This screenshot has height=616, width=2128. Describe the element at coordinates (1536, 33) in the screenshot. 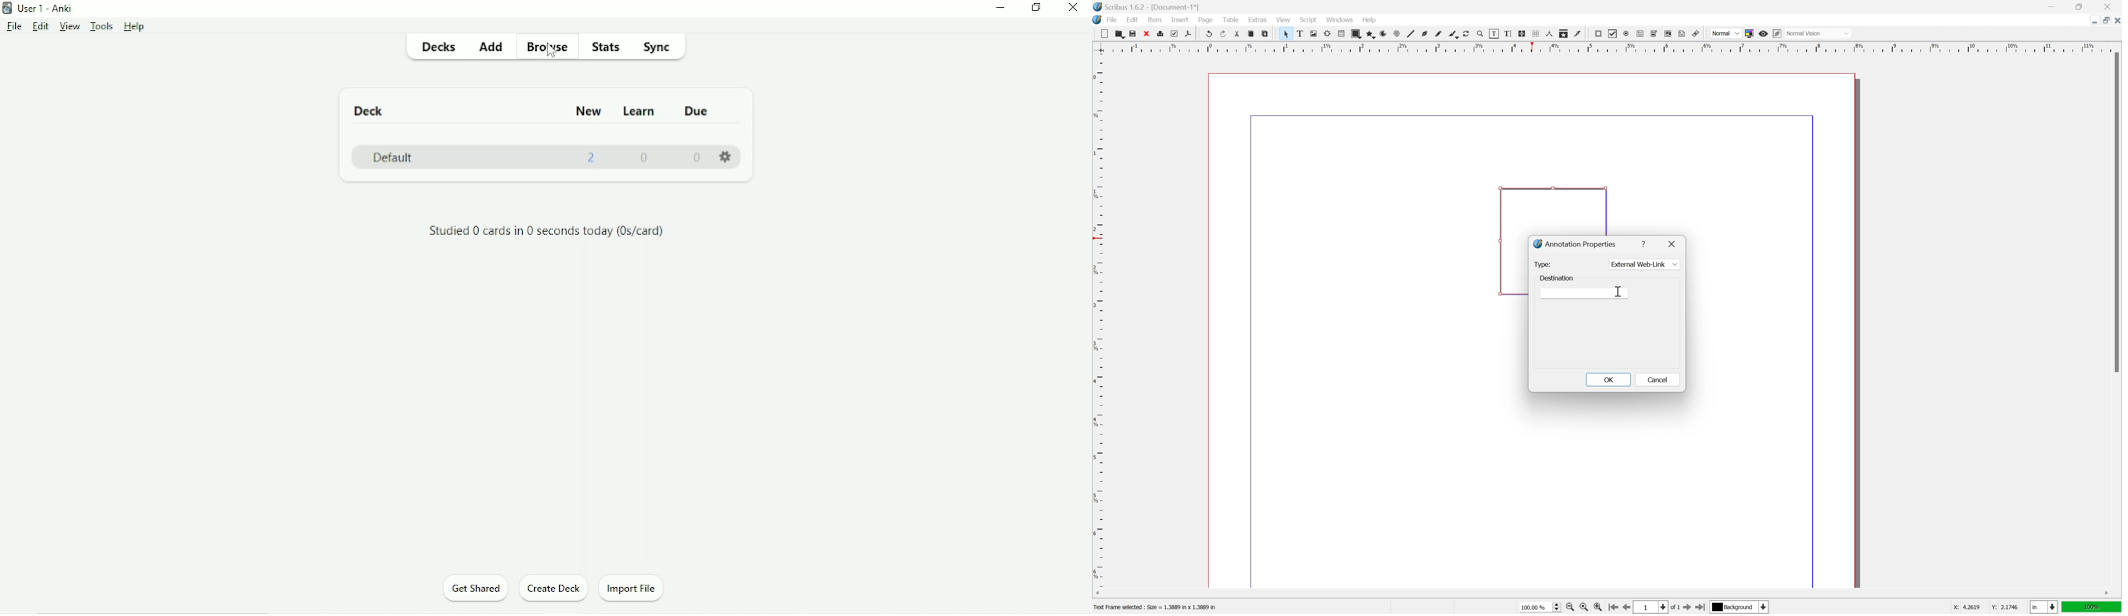

I see `unlink text frames` at that location.